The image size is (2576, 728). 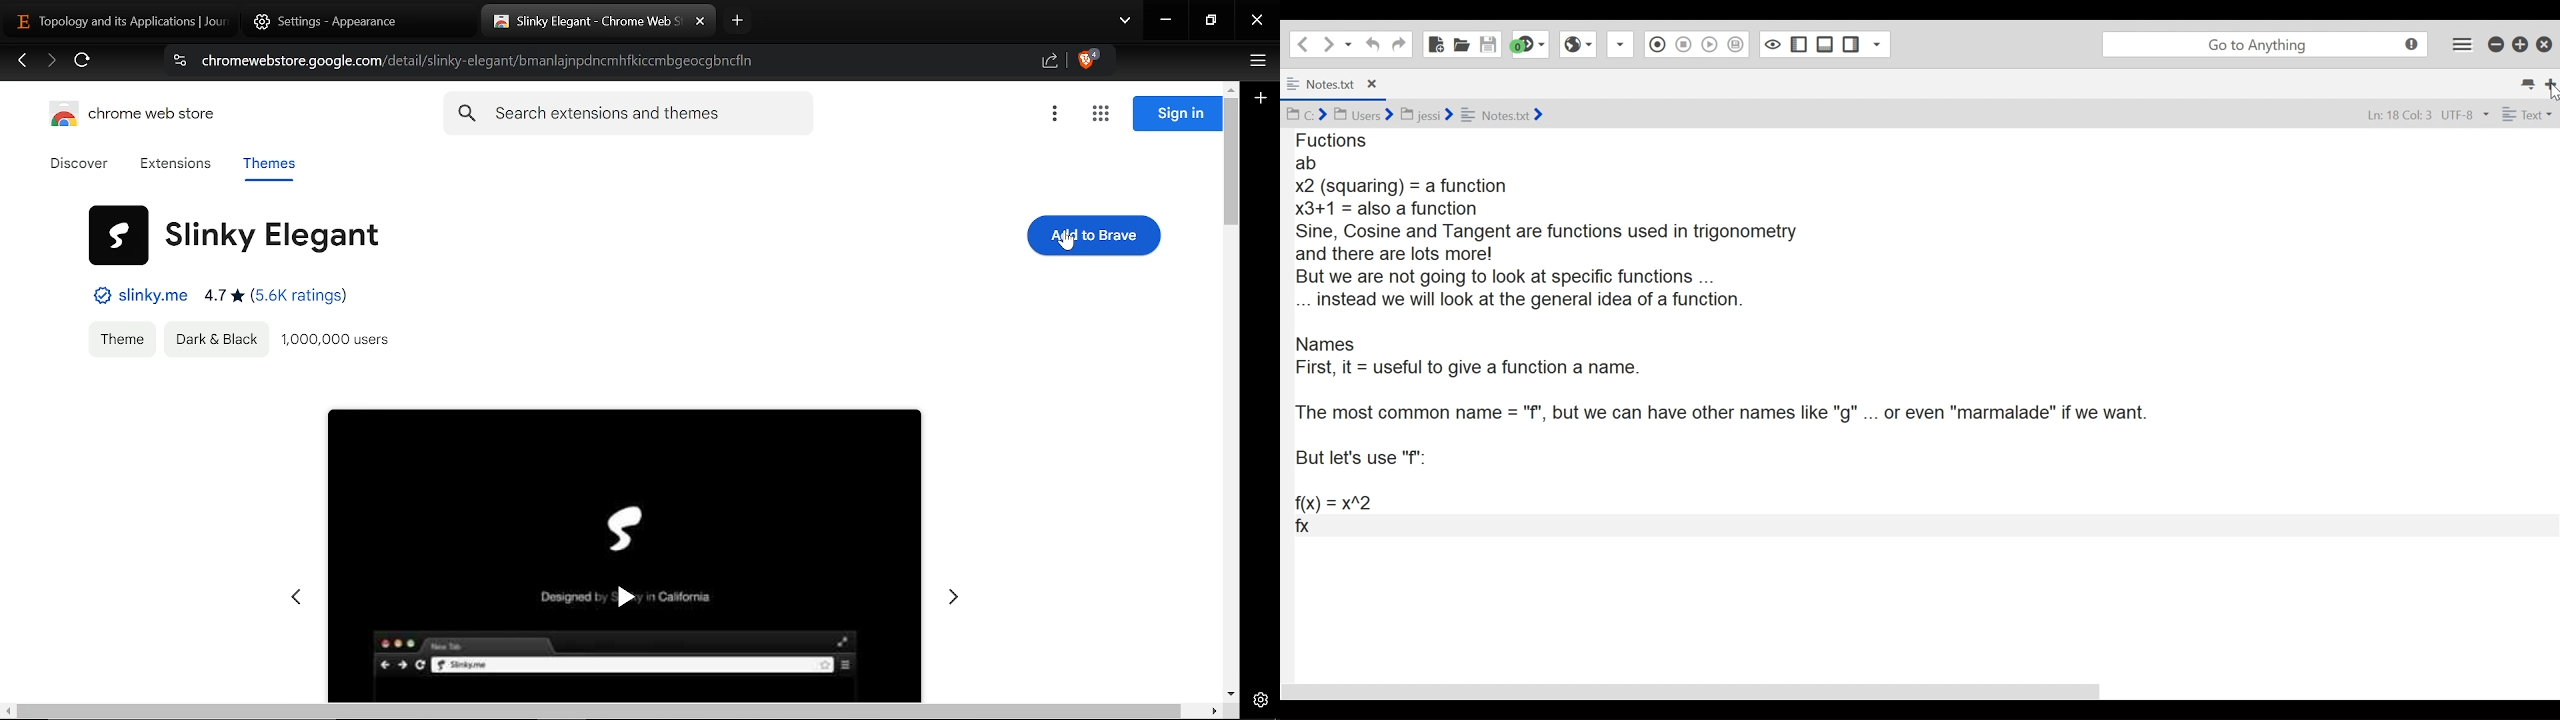 I want to click on Add to brave, so click(x=1093, y=234).